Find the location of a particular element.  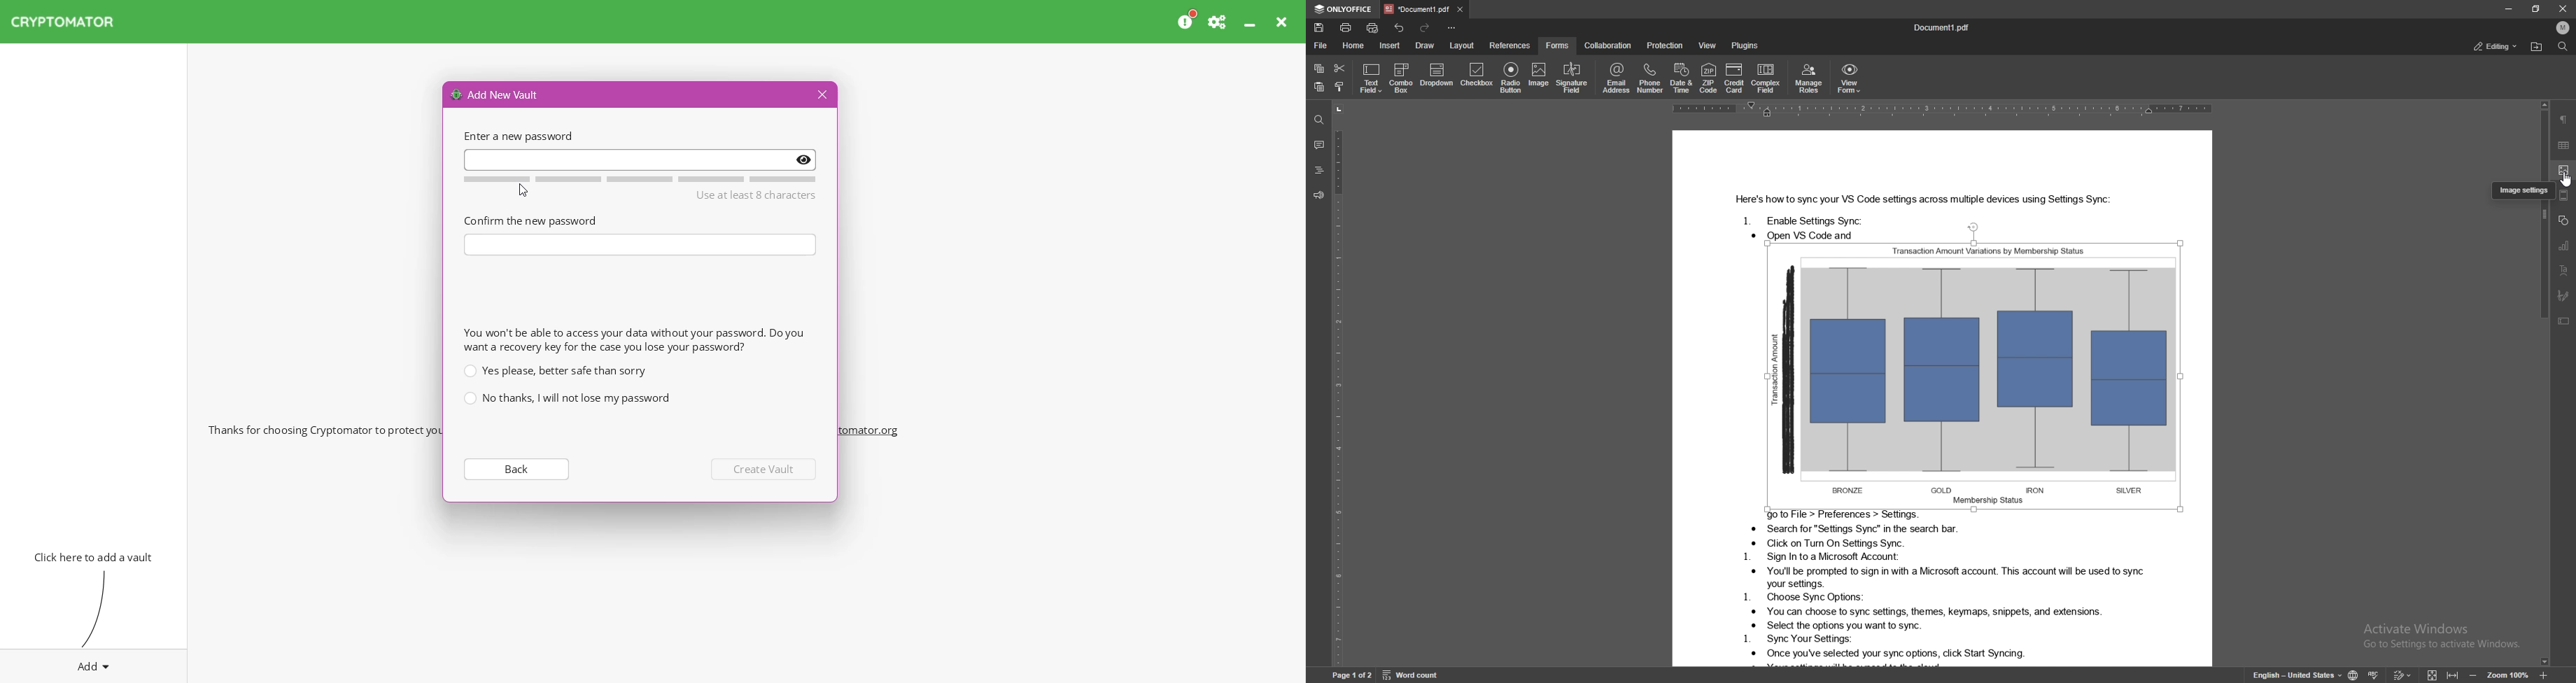

Close is located at coordinates (1283, 22).